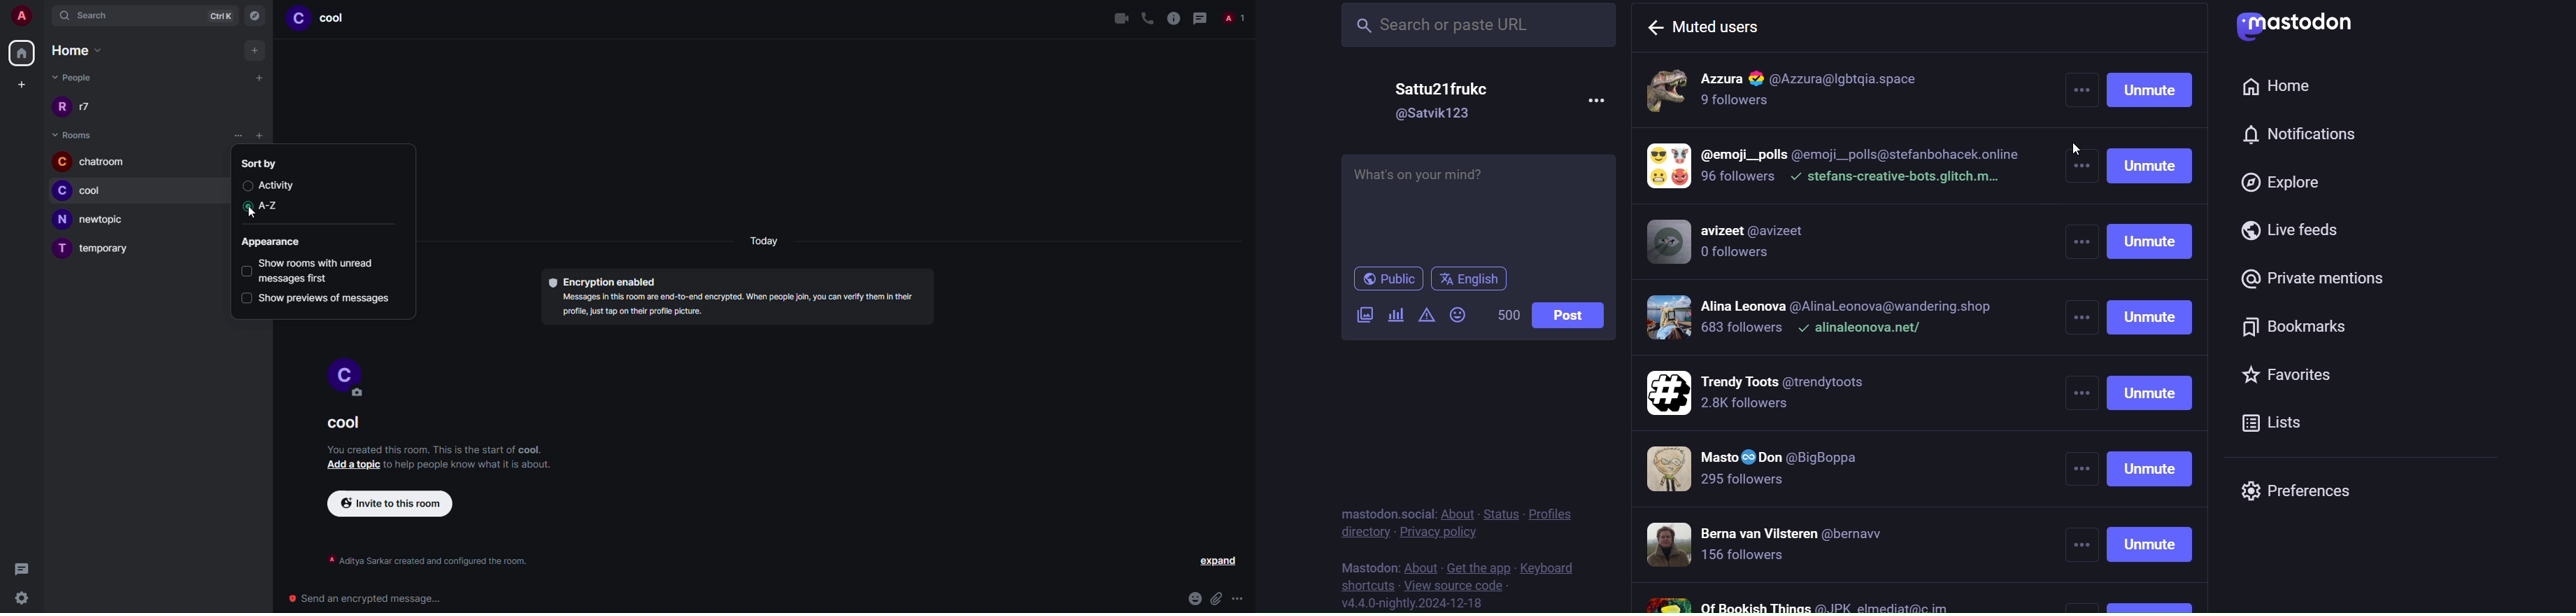 This screenshot has height=616, width=2576. What do you see at coordinates (1388, 280) in the screenshot?
I see `public` at bounding box center [1388, 280].